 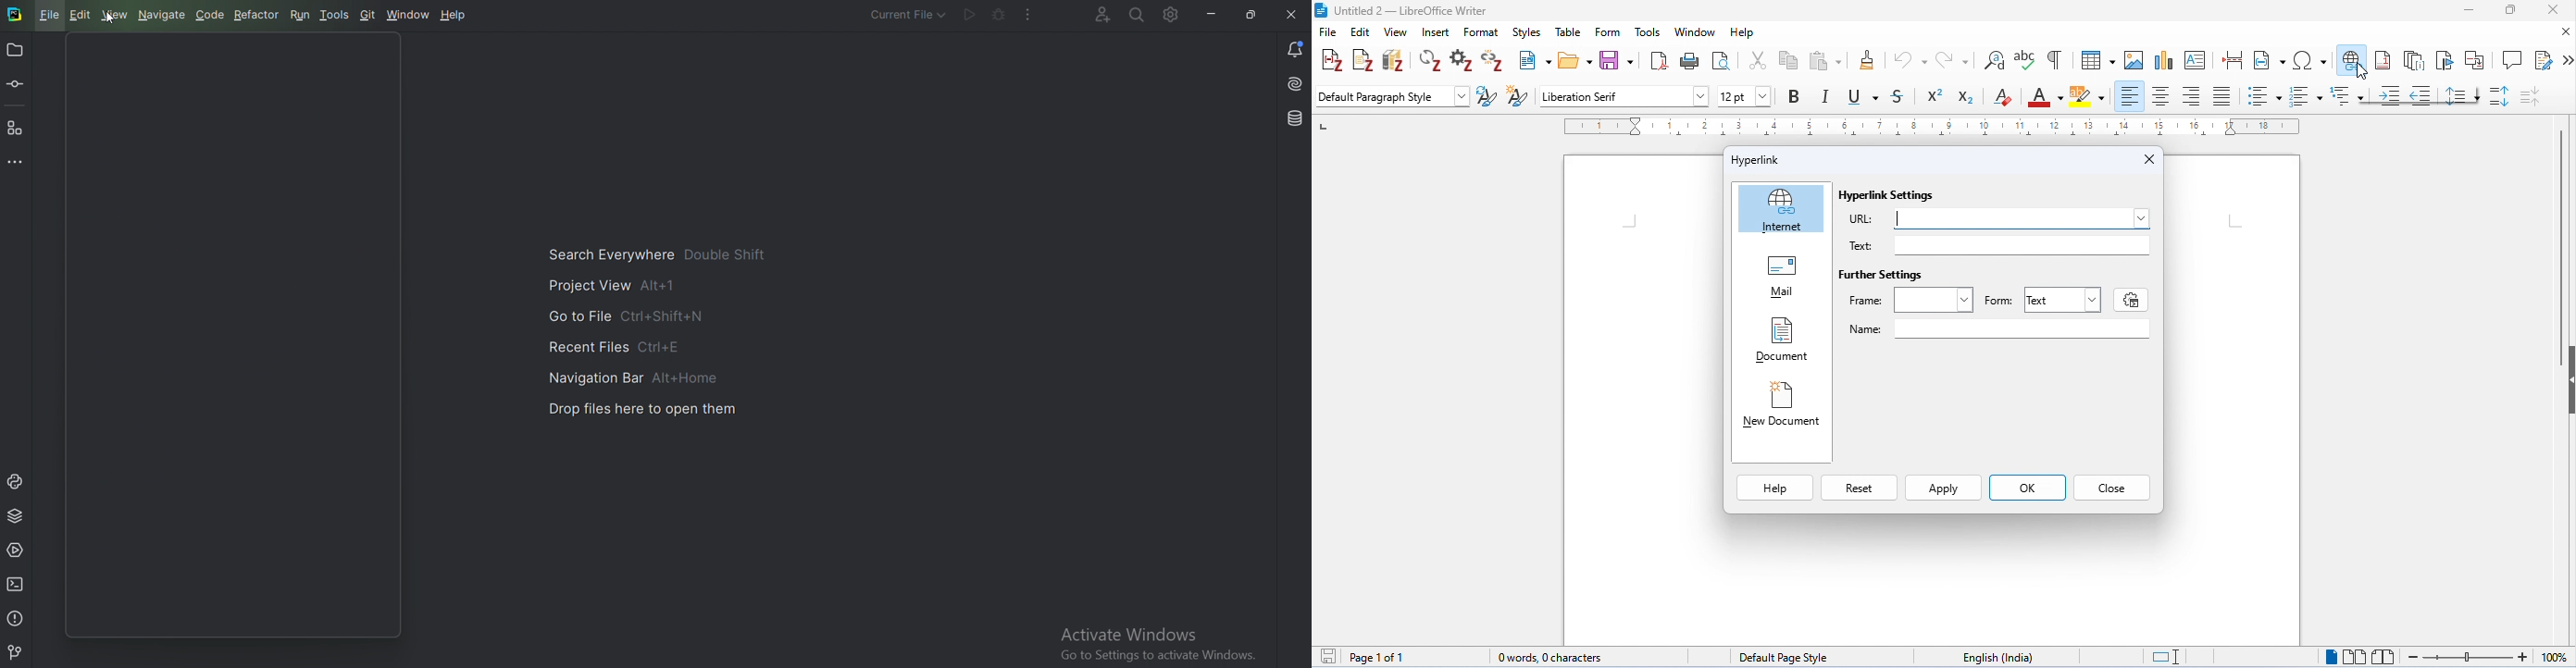 What do you see at coordinates (1363, 60) in the screenshot?
I see `add note` at bounding box center [1363, 60].